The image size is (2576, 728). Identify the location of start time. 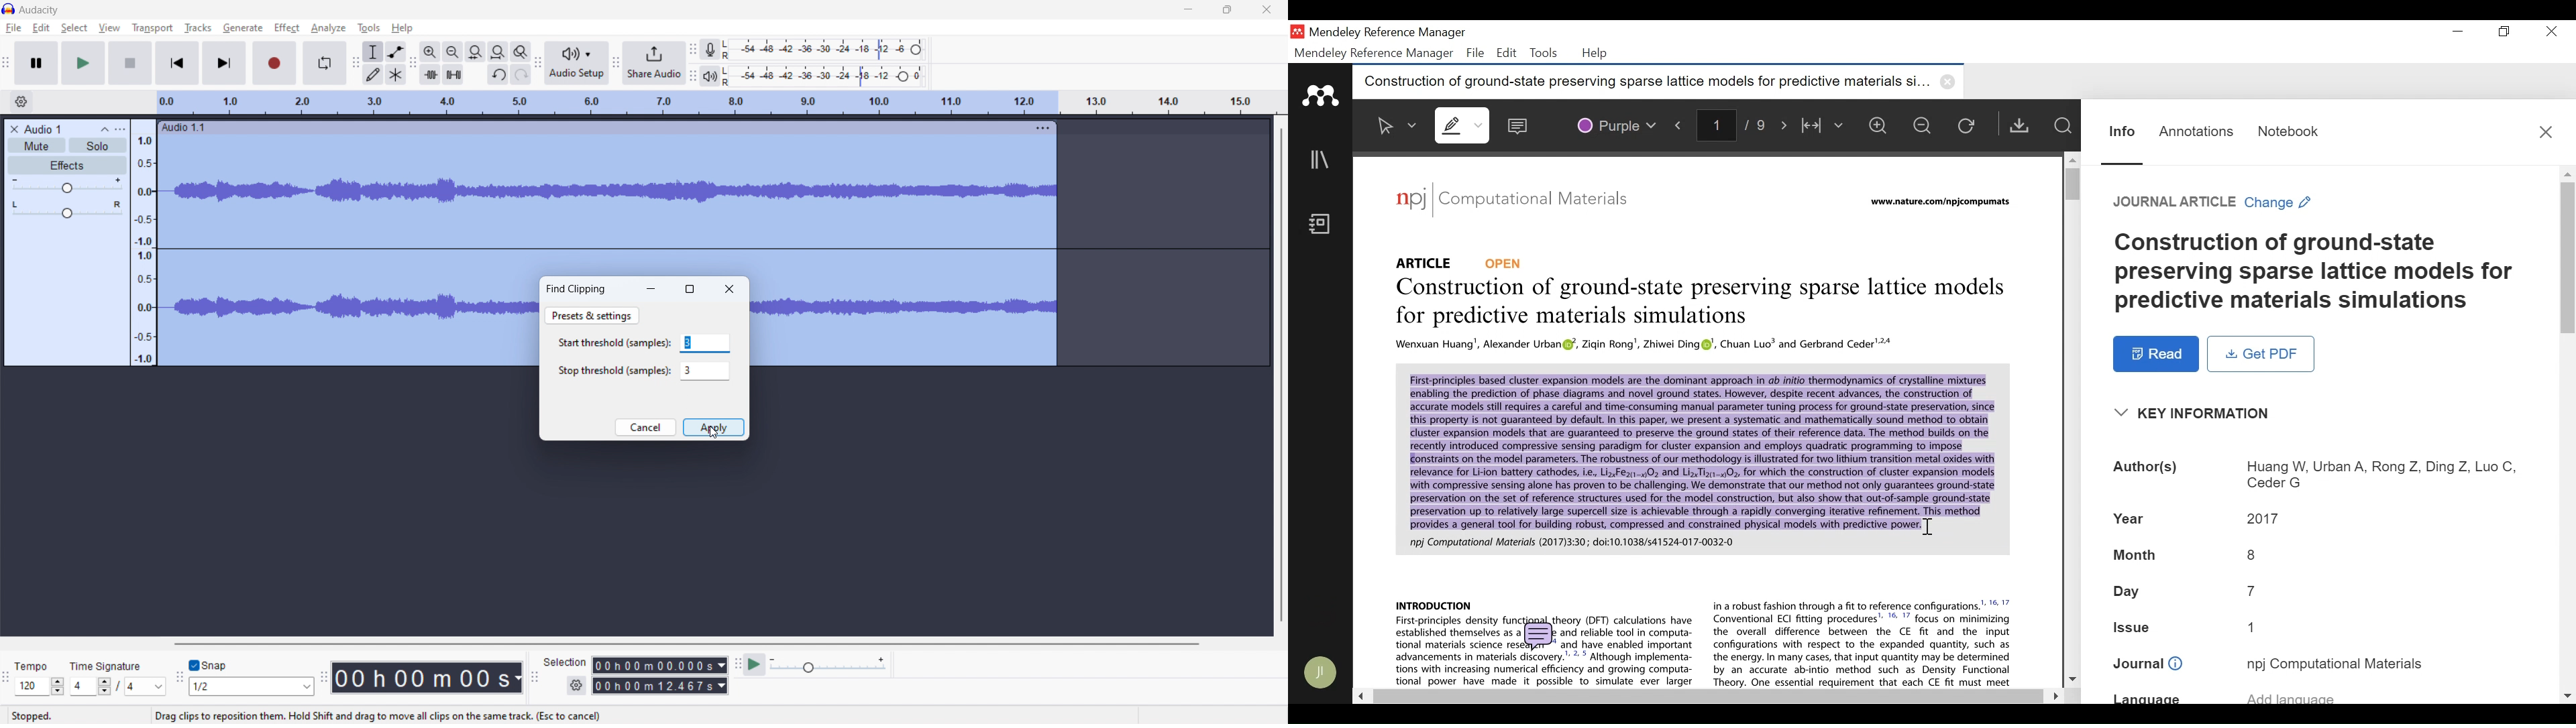
(659, 665).